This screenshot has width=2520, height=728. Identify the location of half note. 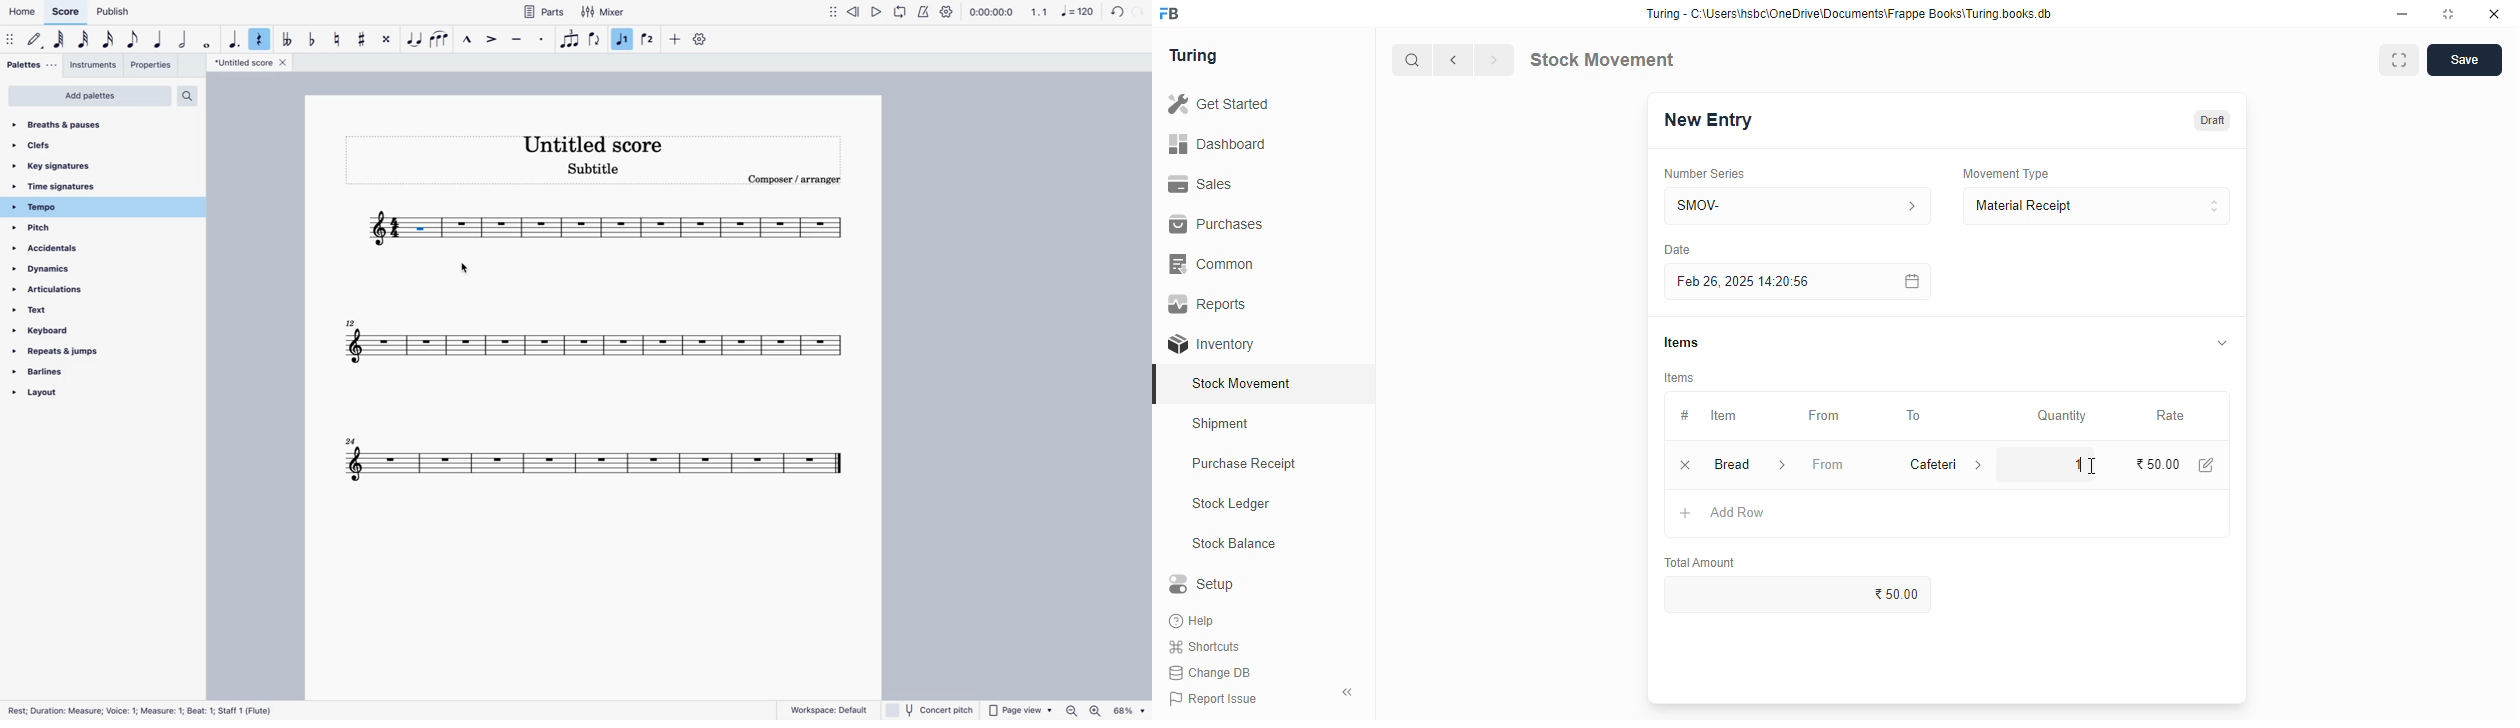
(185, 40).